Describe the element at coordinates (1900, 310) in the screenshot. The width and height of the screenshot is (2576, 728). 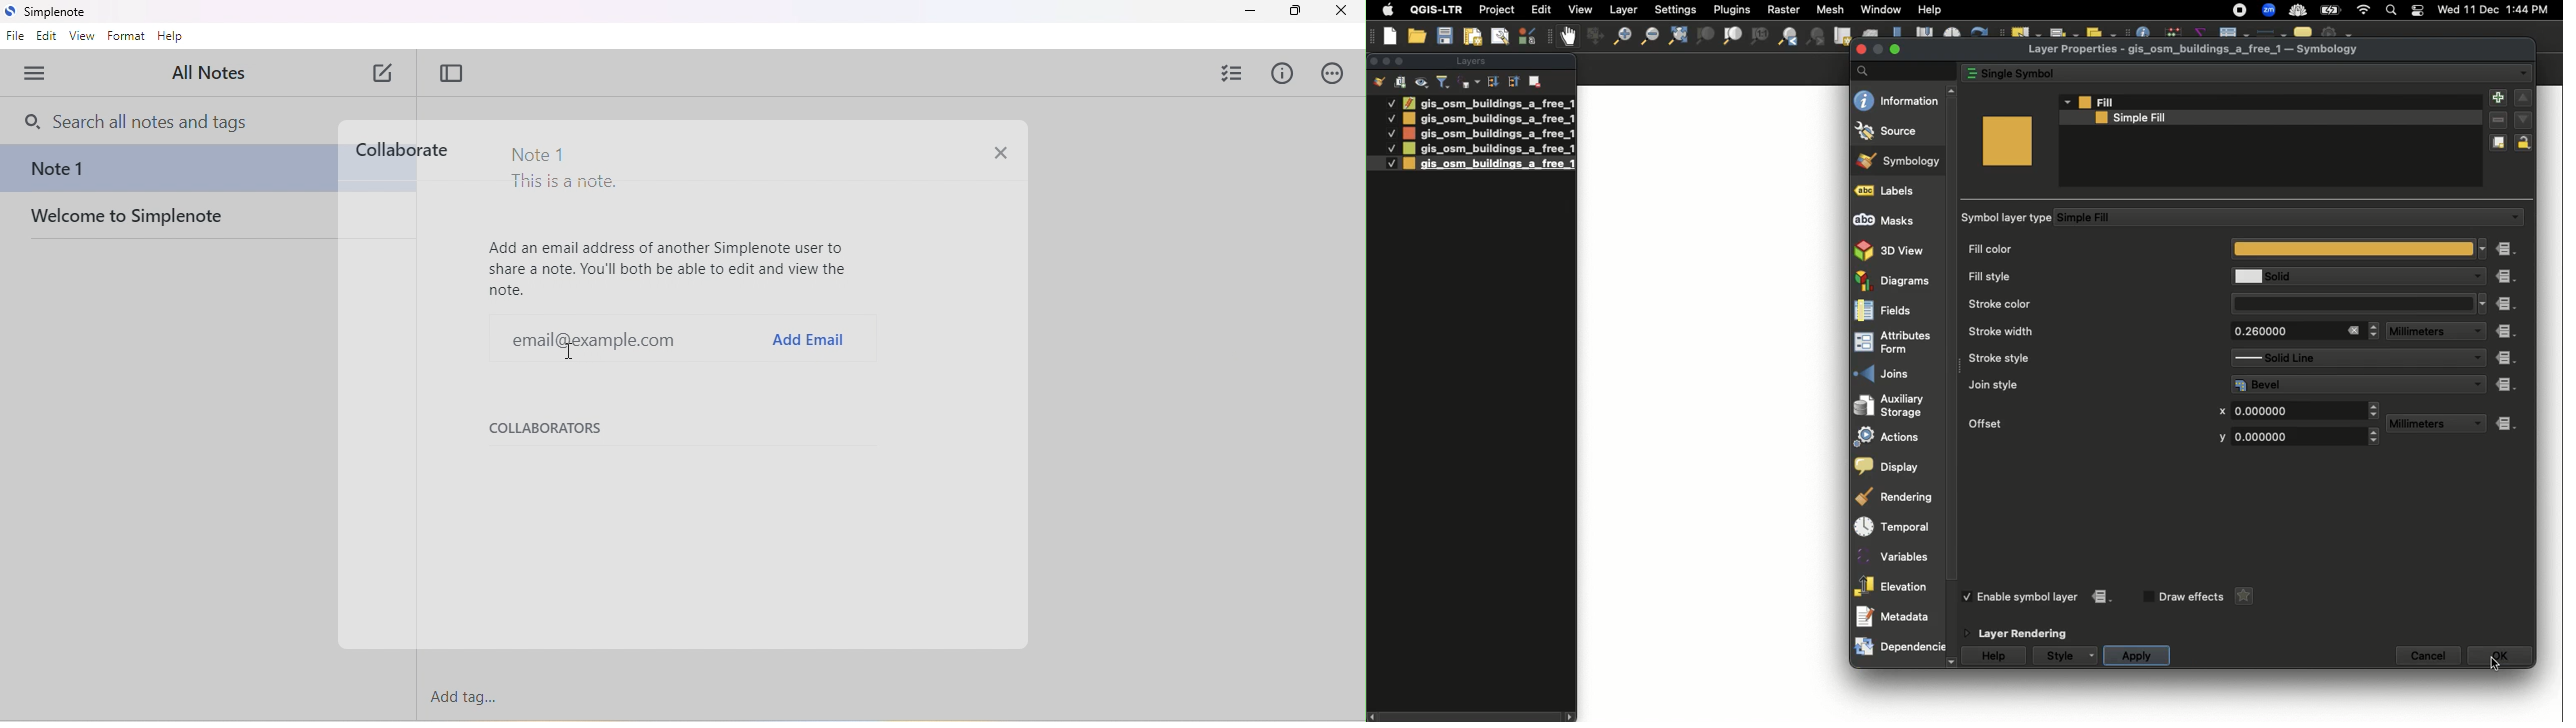
I see `Fields` at that location.